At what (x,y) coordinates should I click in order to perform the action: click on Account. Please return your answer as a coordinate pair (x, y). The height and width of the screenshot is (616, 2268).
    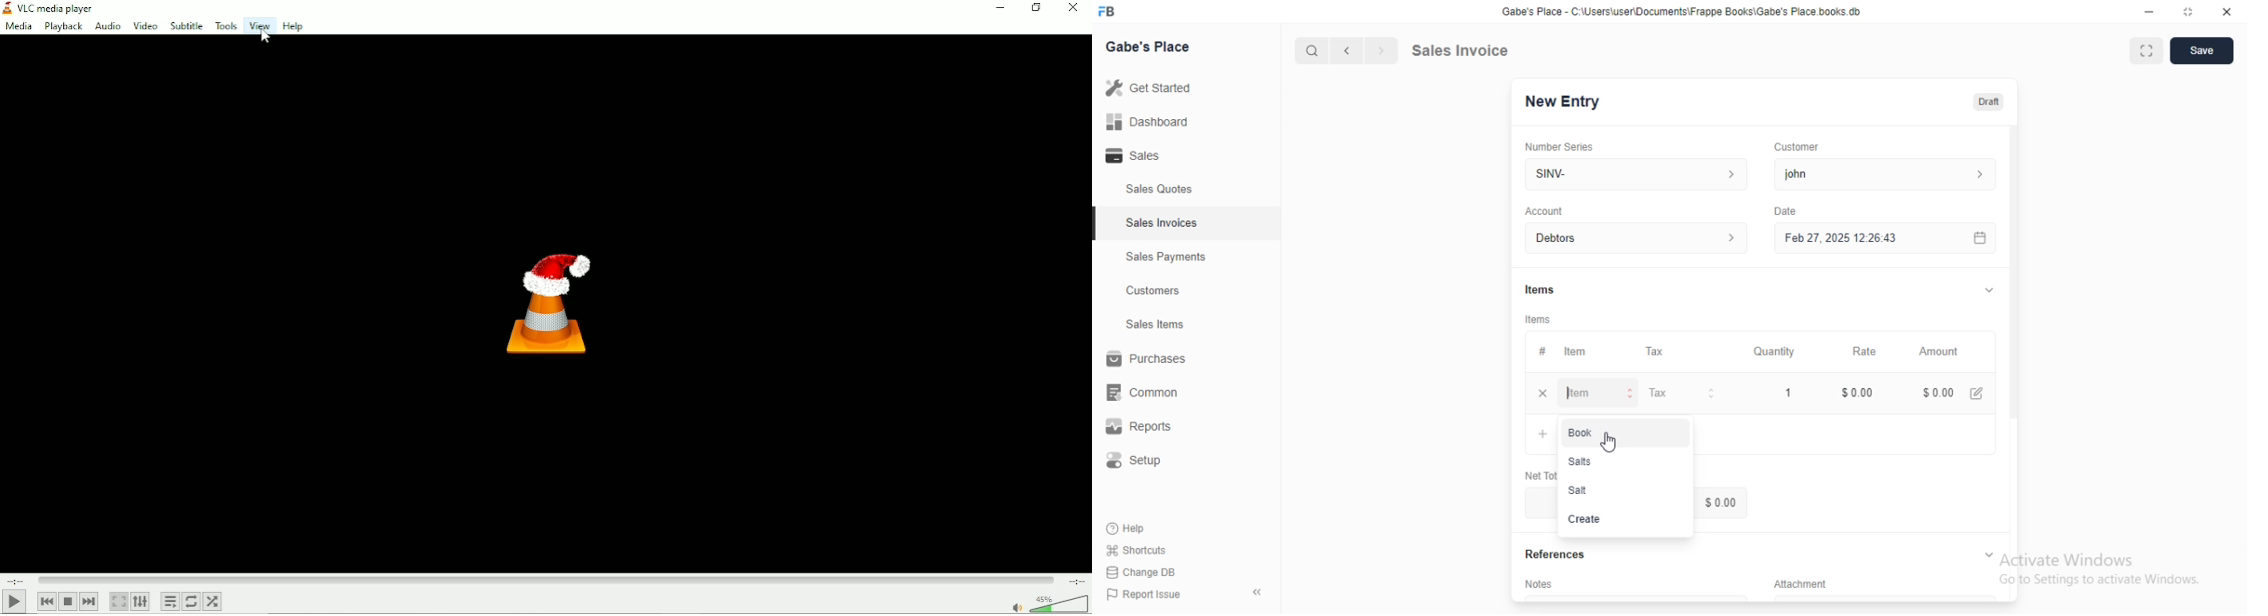
    Looking at the image, I should click on (1544, 210).